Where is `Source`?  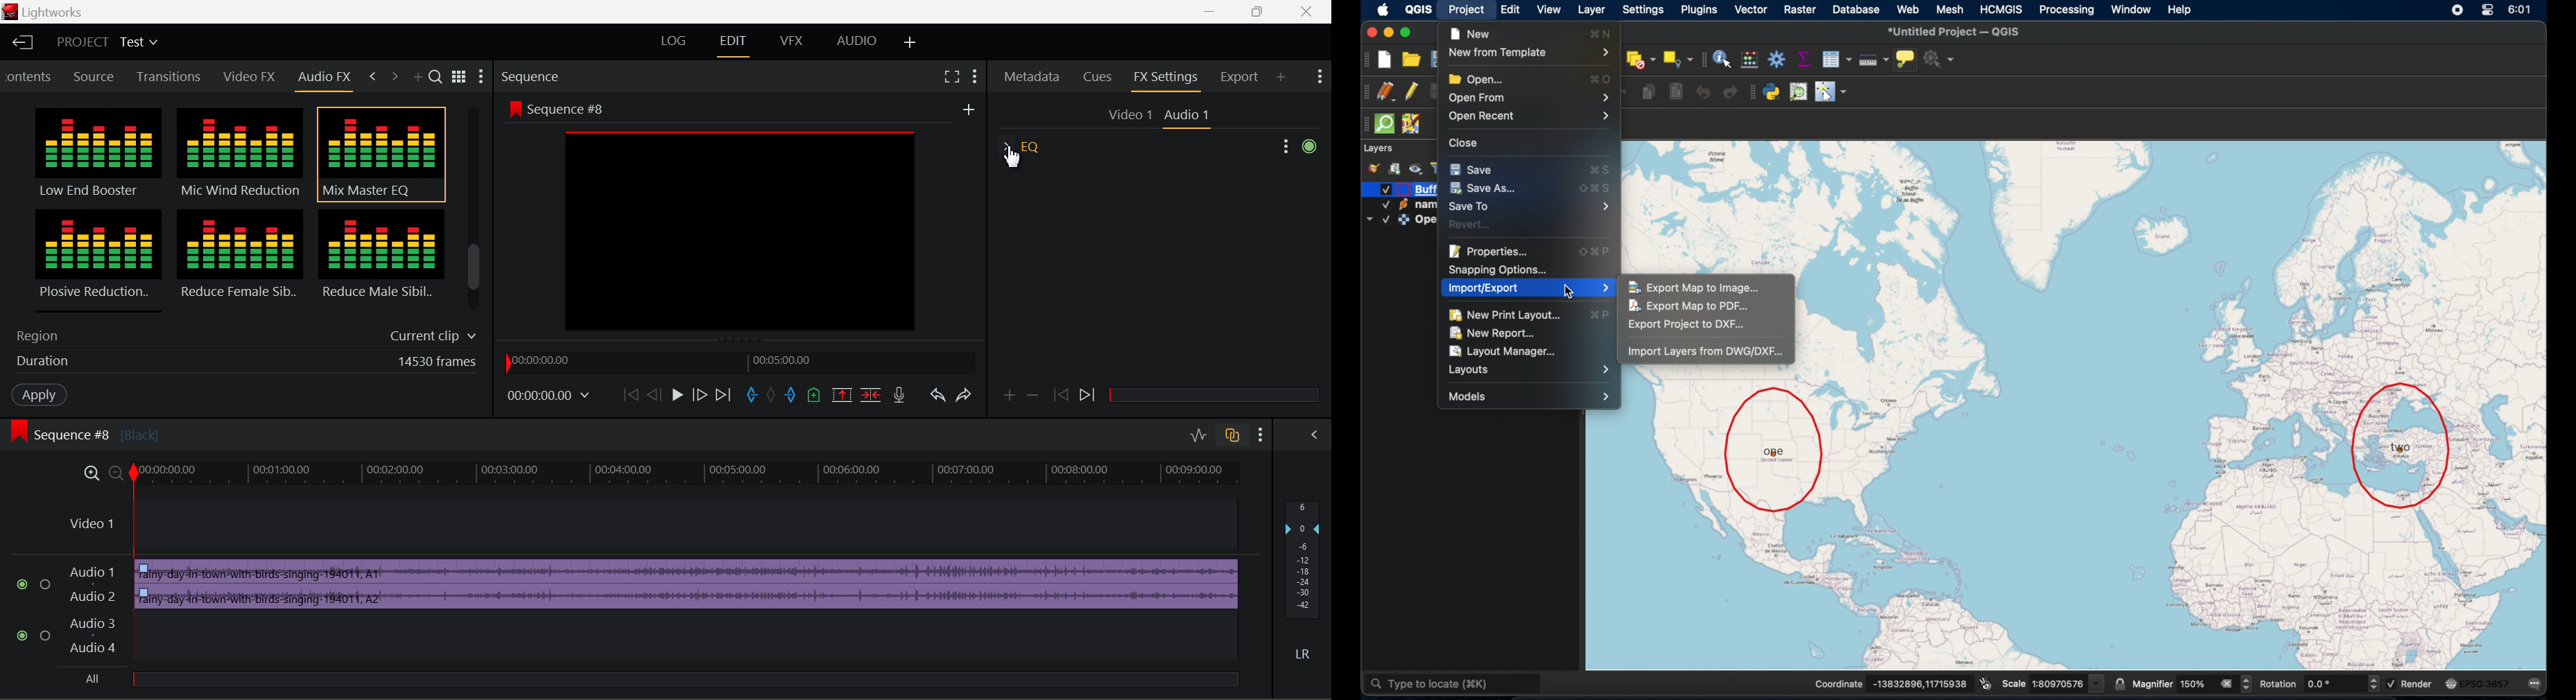 Source is located at coordinates (96, 76).